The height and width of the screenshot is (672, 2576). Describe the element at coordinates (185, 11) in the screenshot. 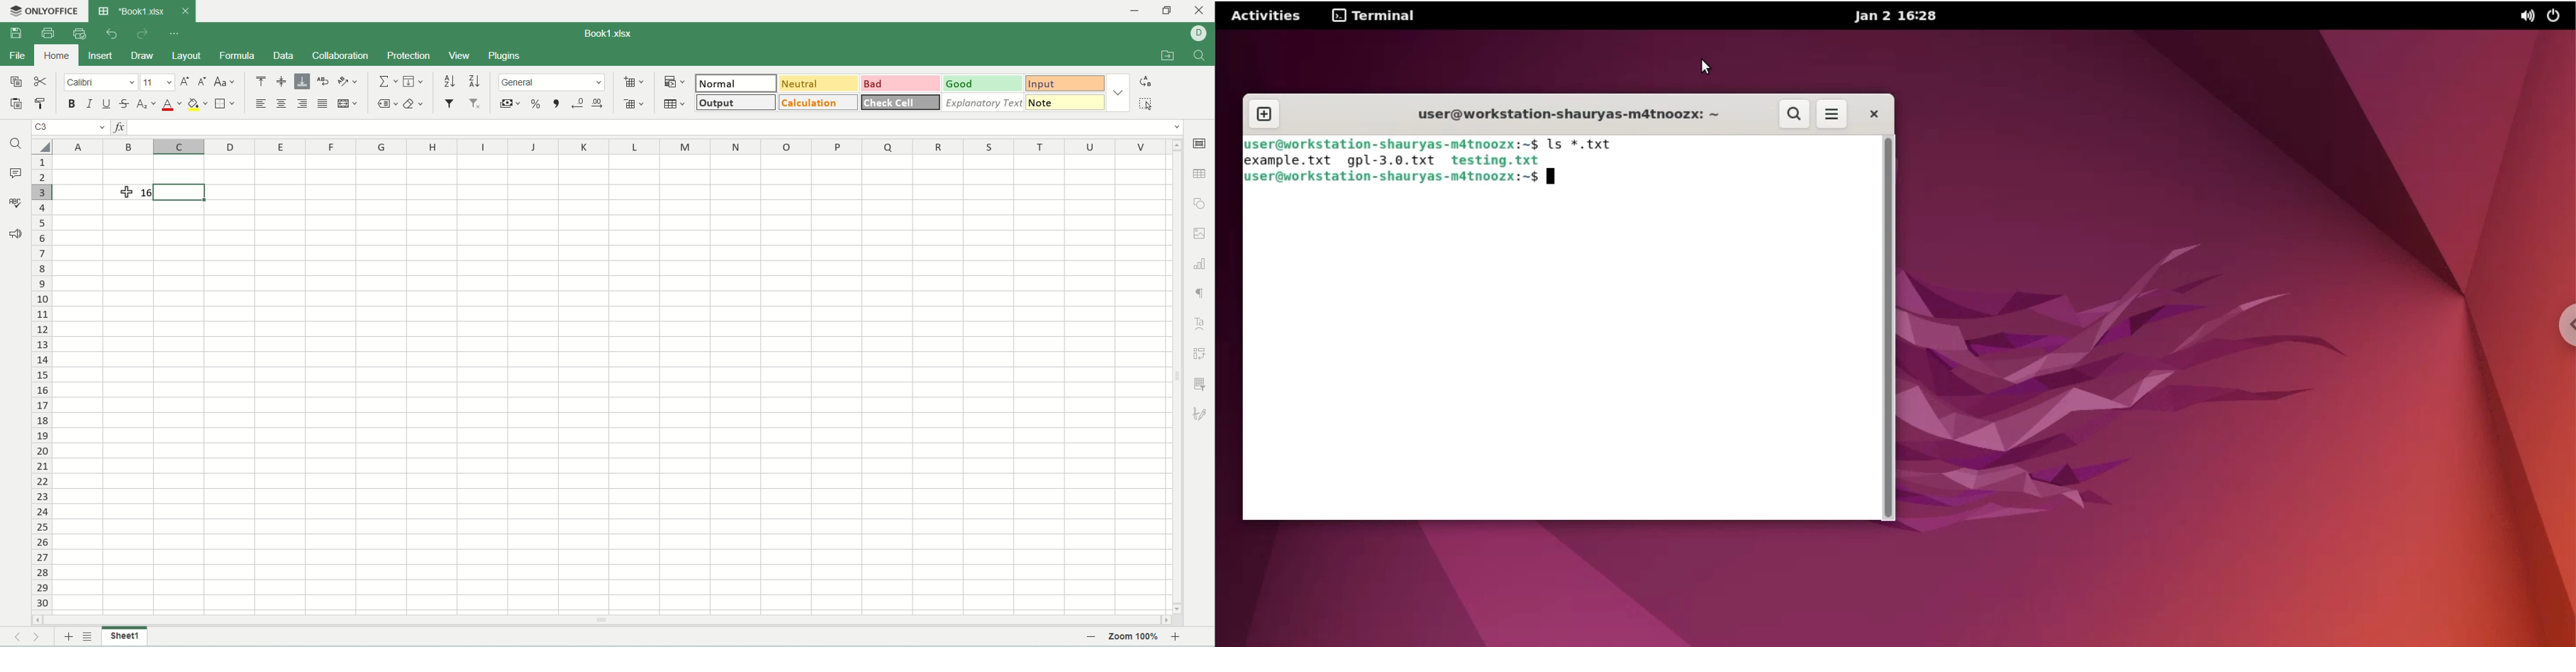

I see `close` at that location.